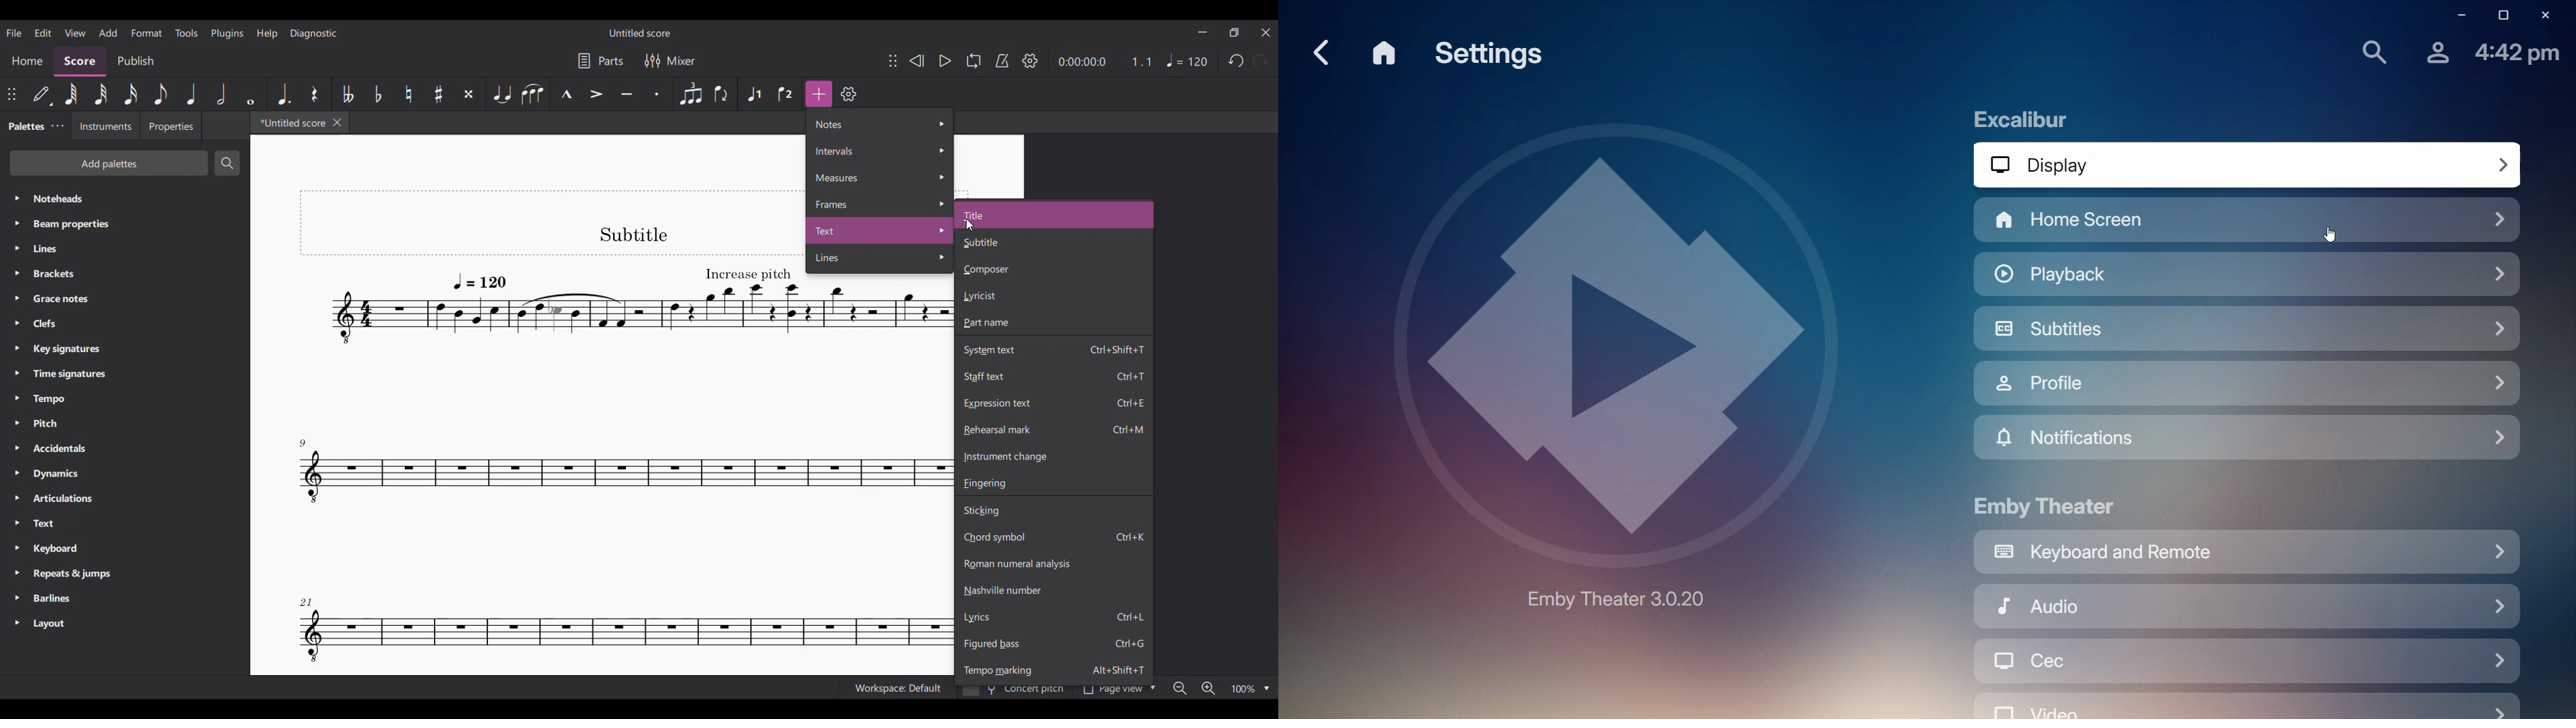  Describe the element at coordinates (101, 94) in the screenshot. I see `32nd note` at that location.